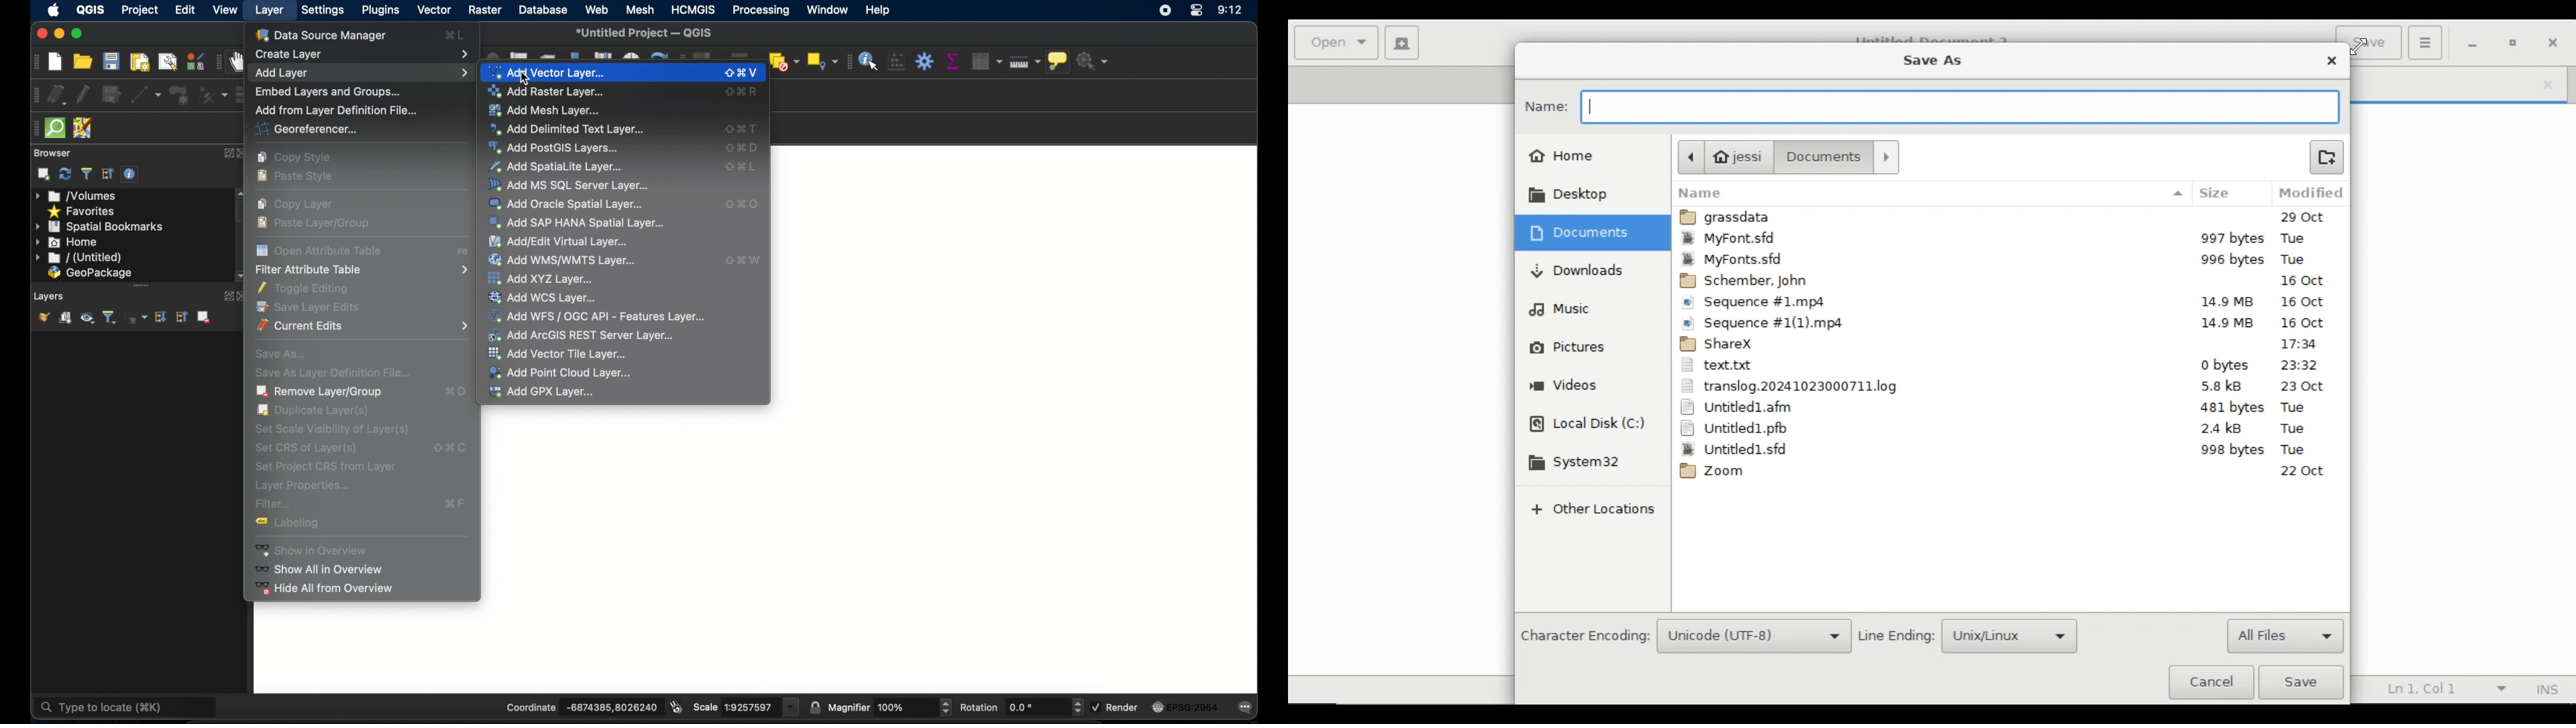  I want to click on settings, so click(321, 9).